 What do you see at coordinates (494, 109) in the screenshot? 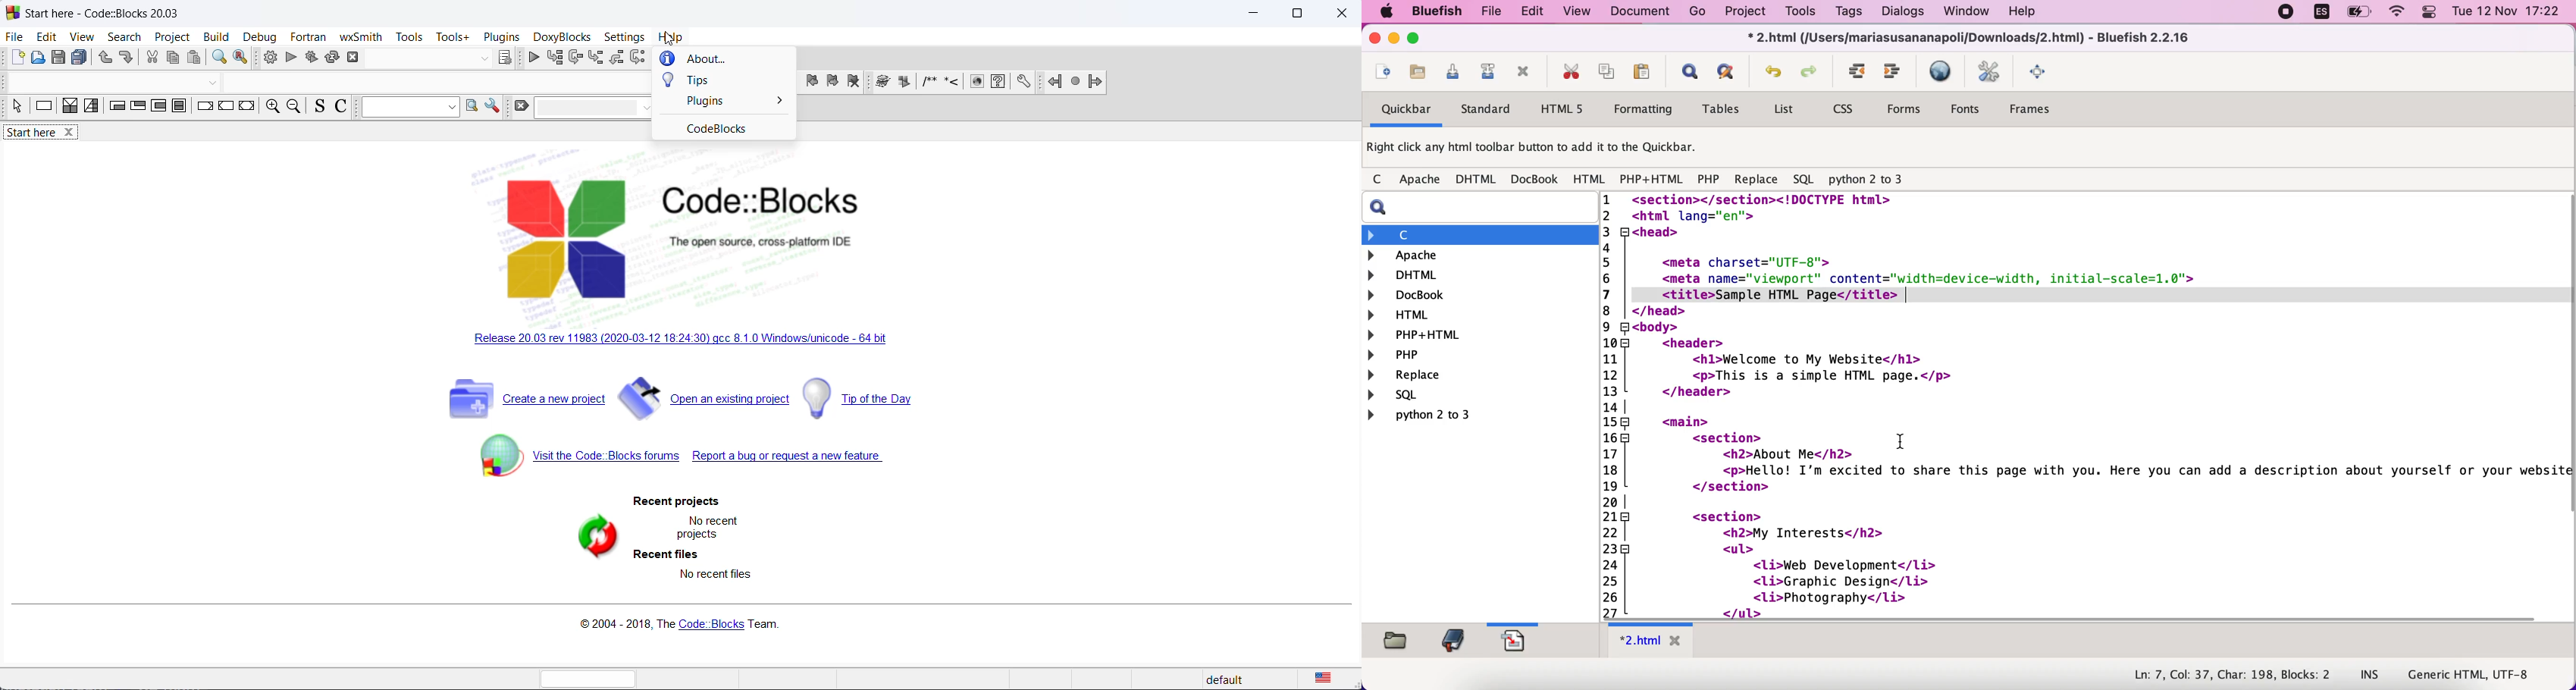
I see `settings` at bounding box center [494, 109].